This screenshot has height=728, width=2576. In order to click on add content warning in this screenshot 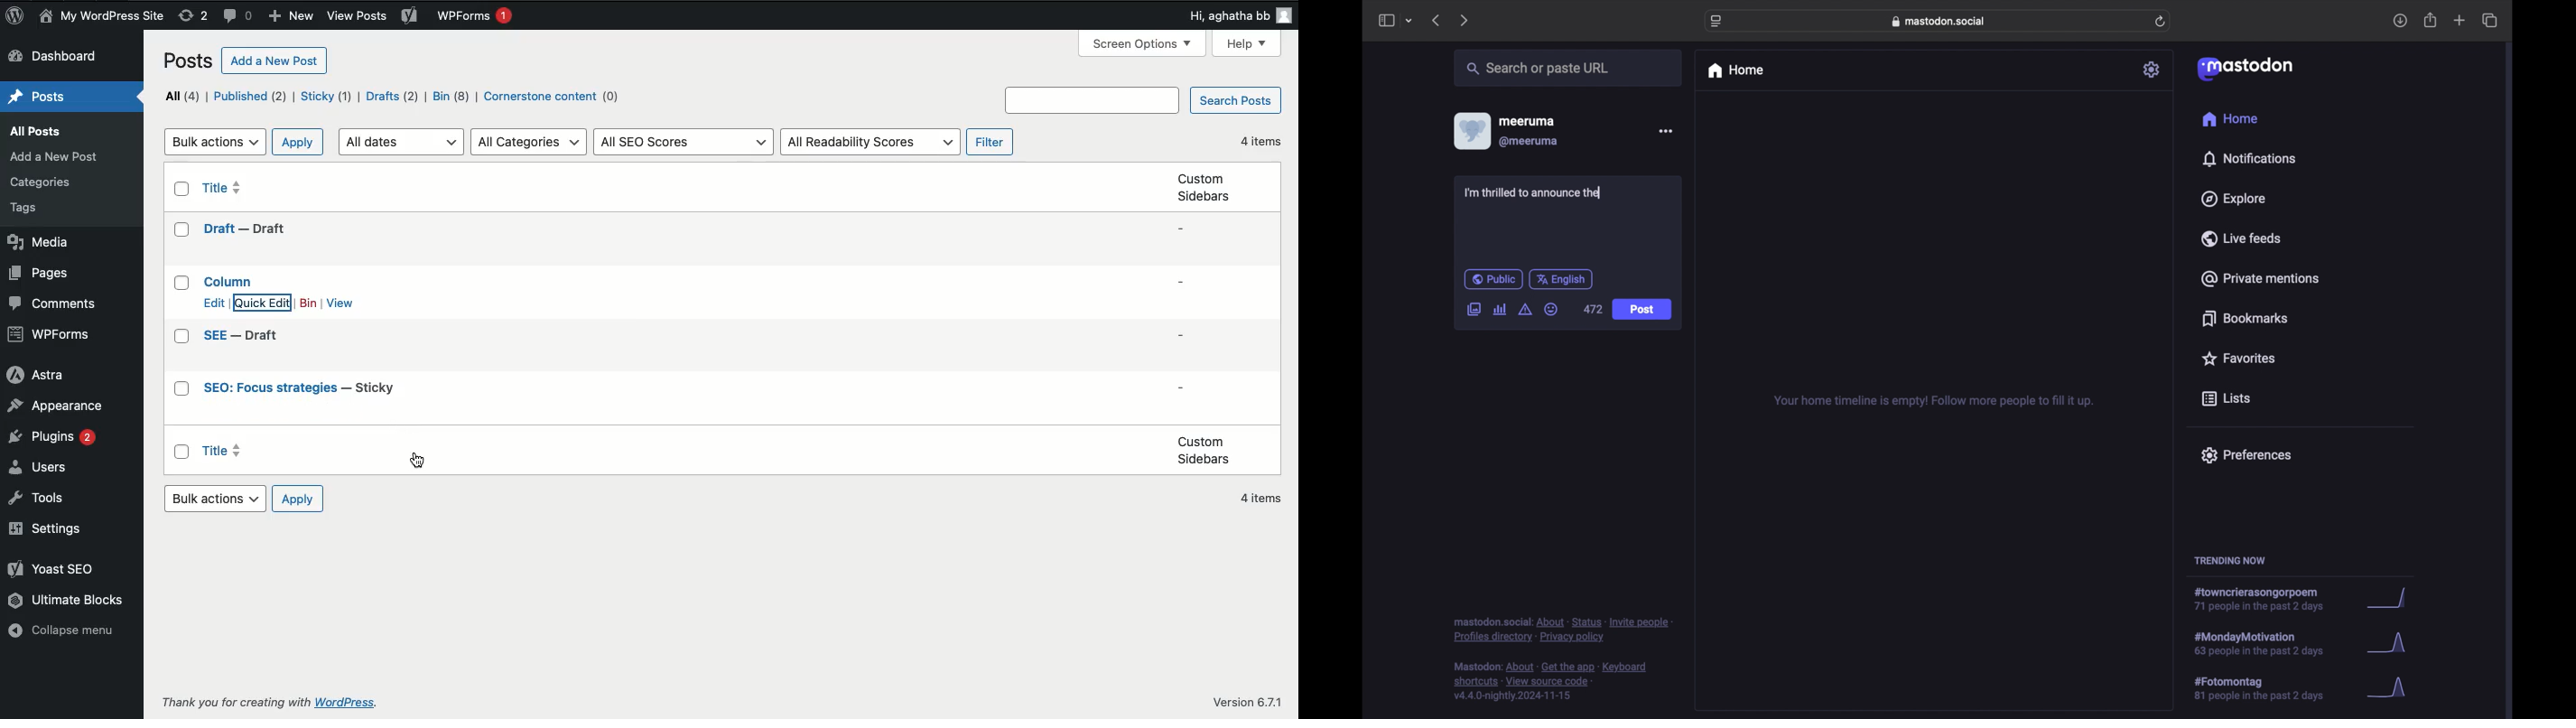, I will do `click(1527, 310)`.